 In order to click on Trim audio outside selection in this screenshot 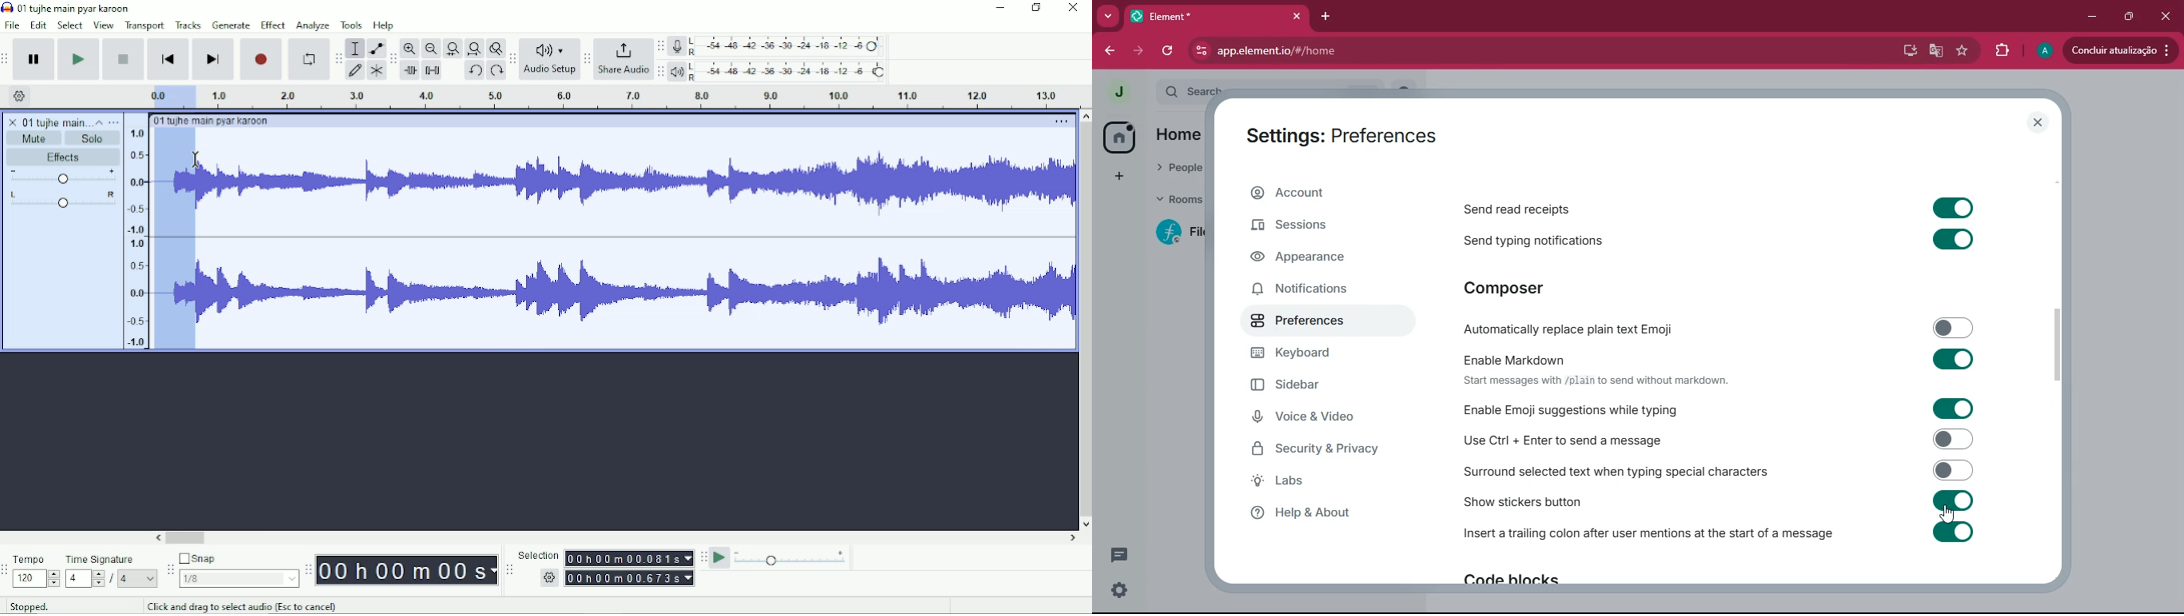, I will do `click(409, 71)`.